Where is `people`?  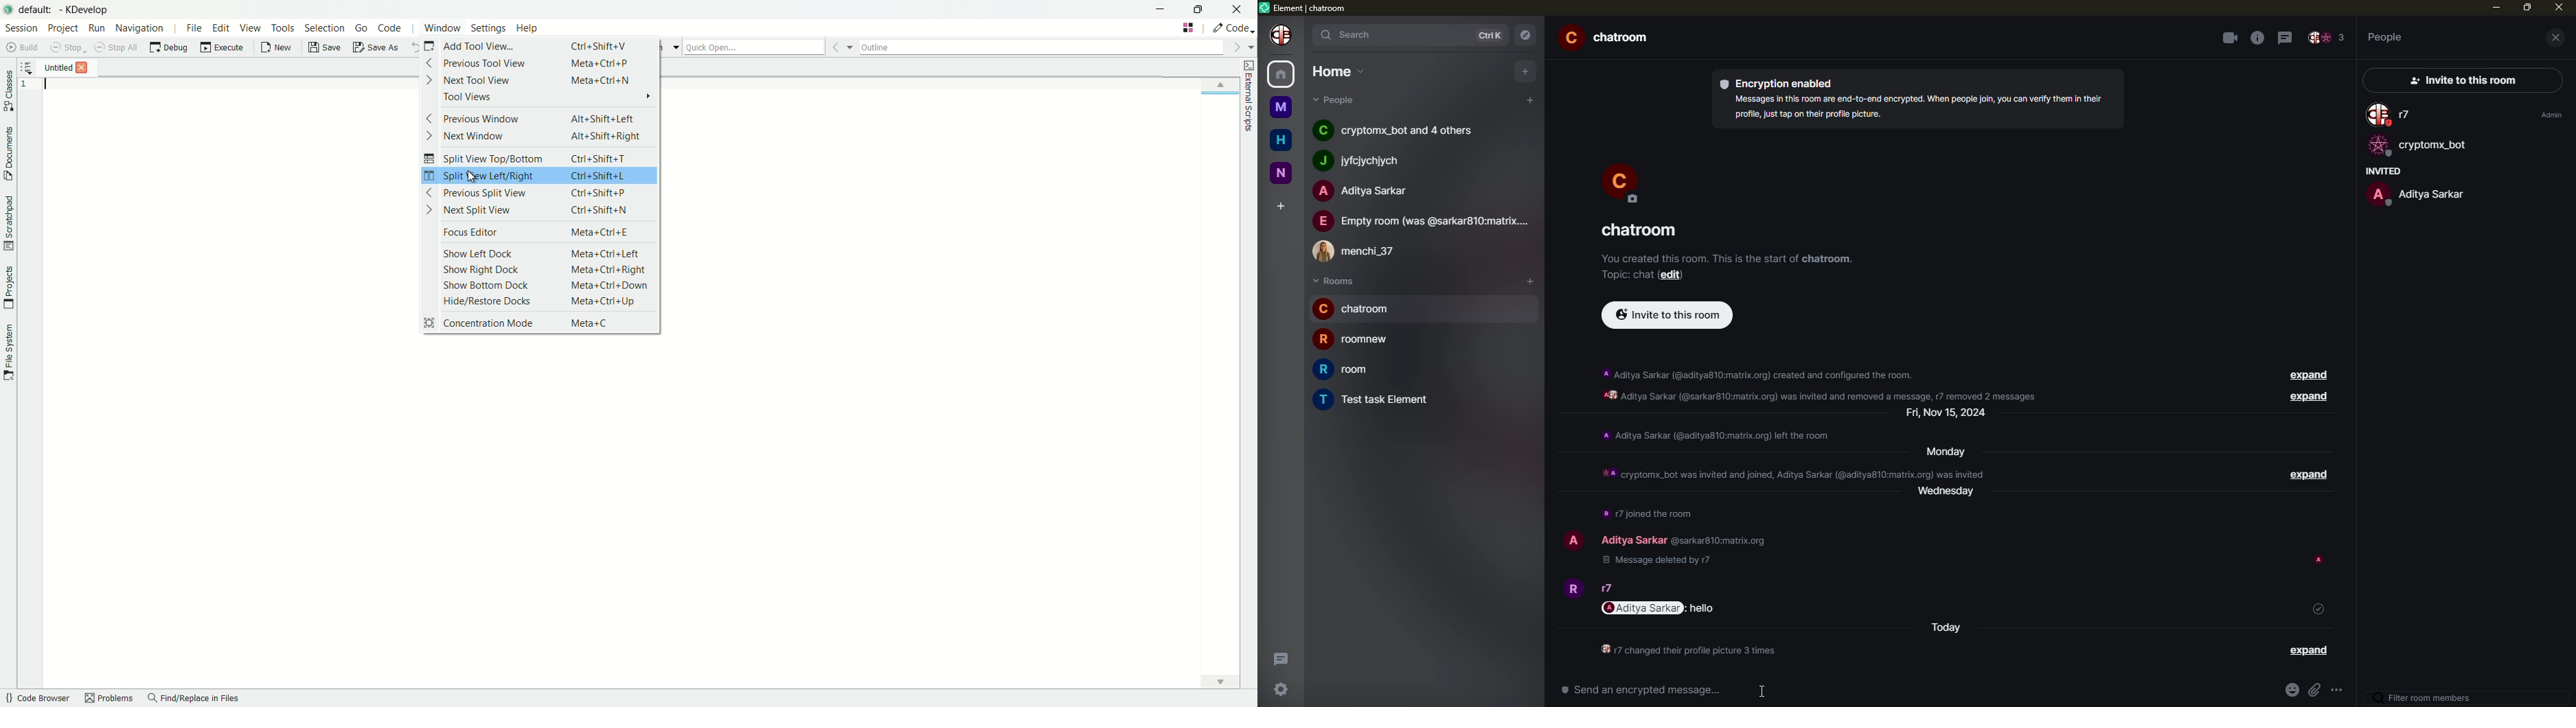 people is located at coordinates (2386, 36).